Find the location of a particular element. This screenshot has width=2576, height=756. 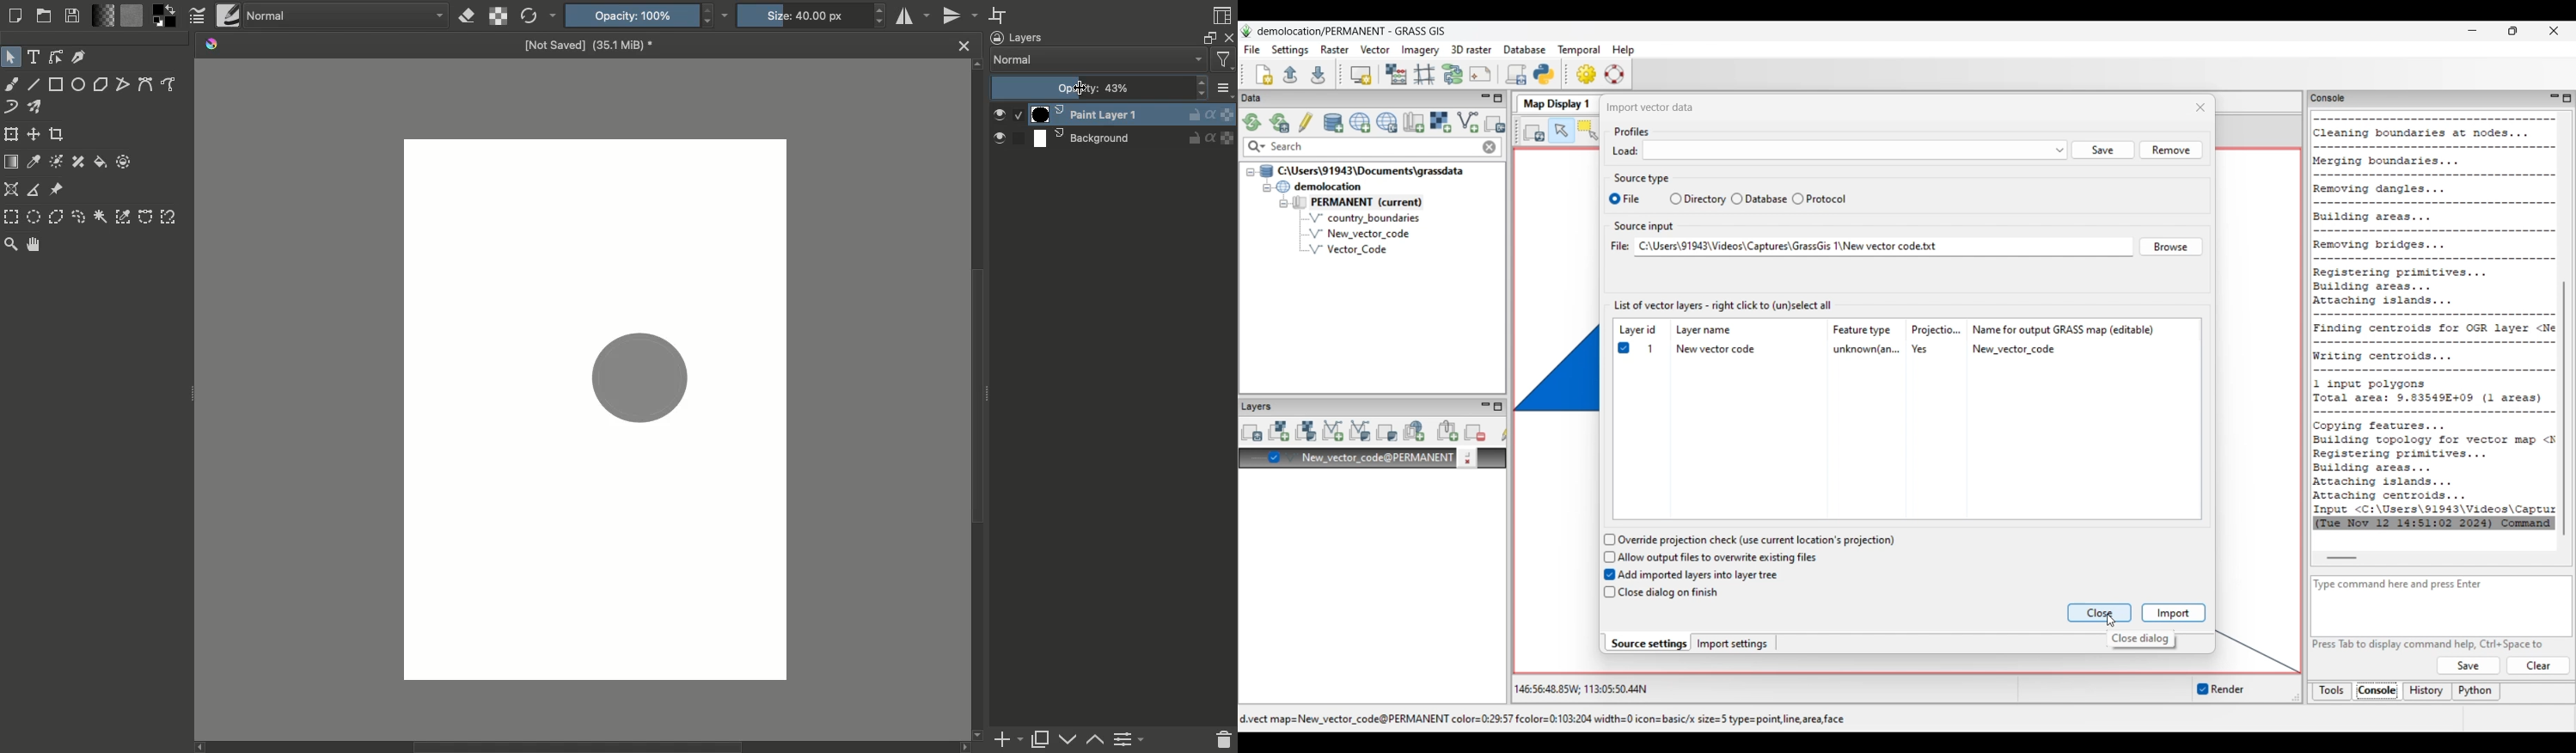

Fill patterns is located at coordinates (132, 15).